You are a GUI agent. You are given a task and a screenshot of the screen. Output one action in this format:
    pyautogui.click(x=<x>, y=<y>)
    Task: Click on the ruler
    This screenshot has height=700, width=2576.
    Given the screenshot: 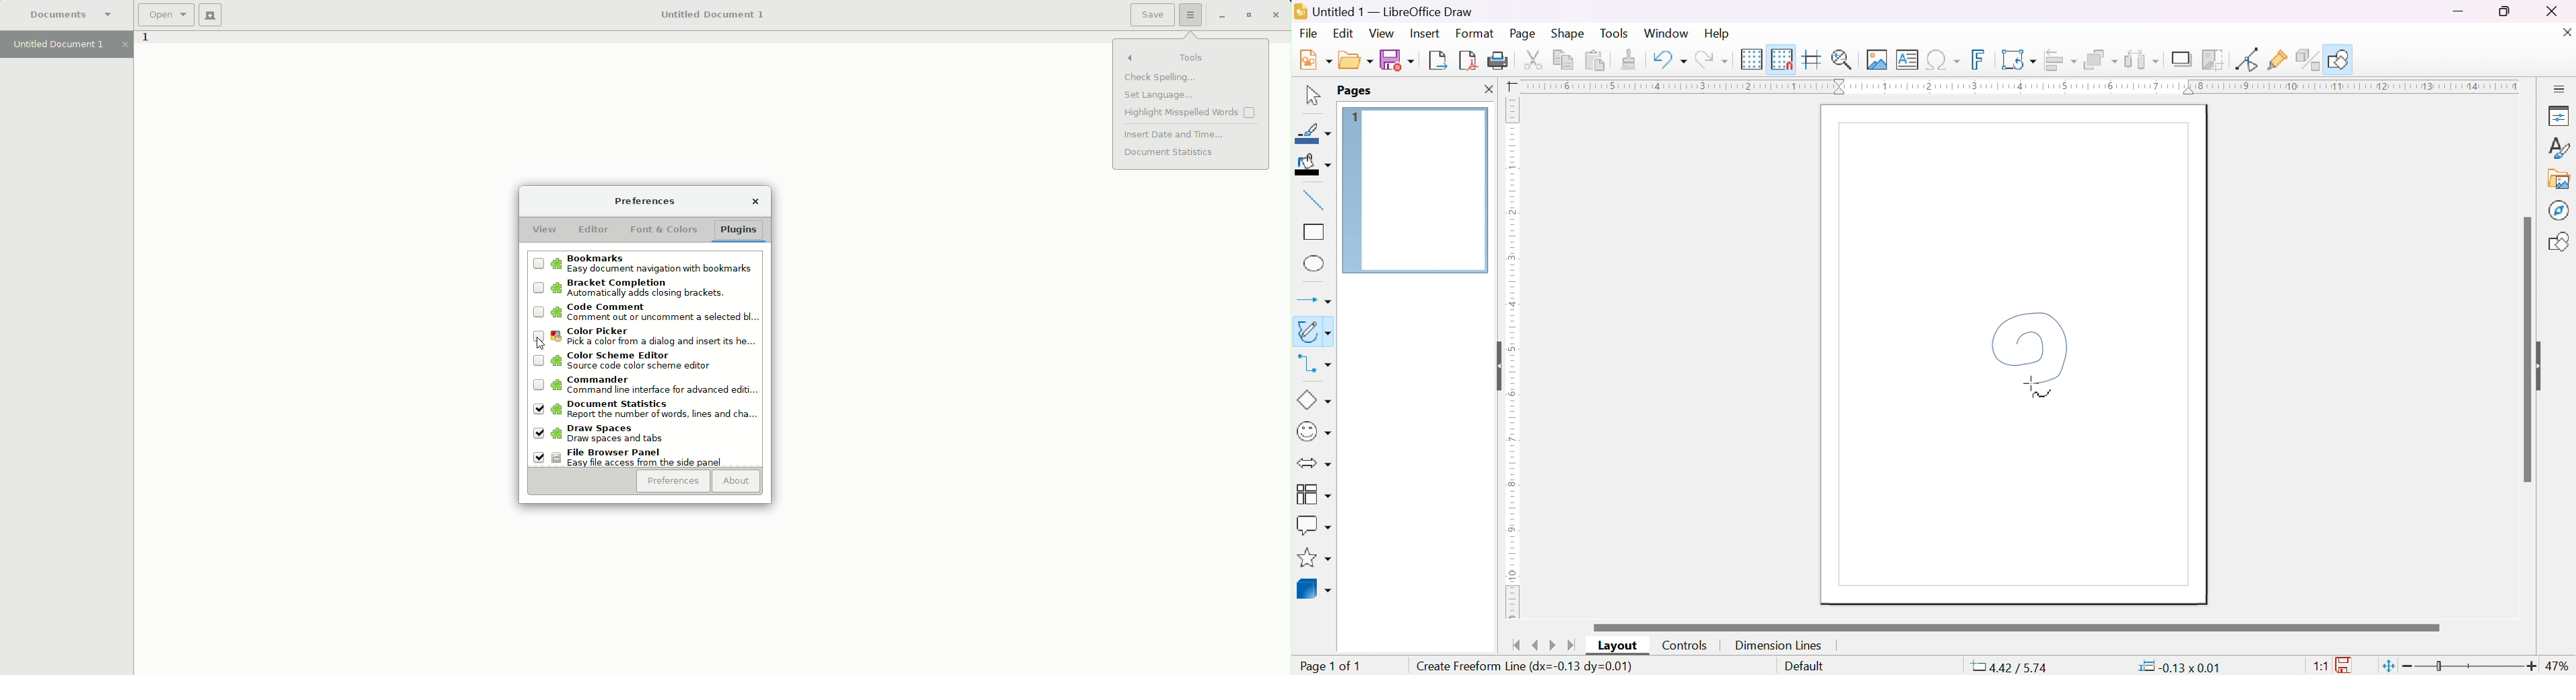 What is the action you would take?
    pyautogui.click(x=1509, y=490)
    